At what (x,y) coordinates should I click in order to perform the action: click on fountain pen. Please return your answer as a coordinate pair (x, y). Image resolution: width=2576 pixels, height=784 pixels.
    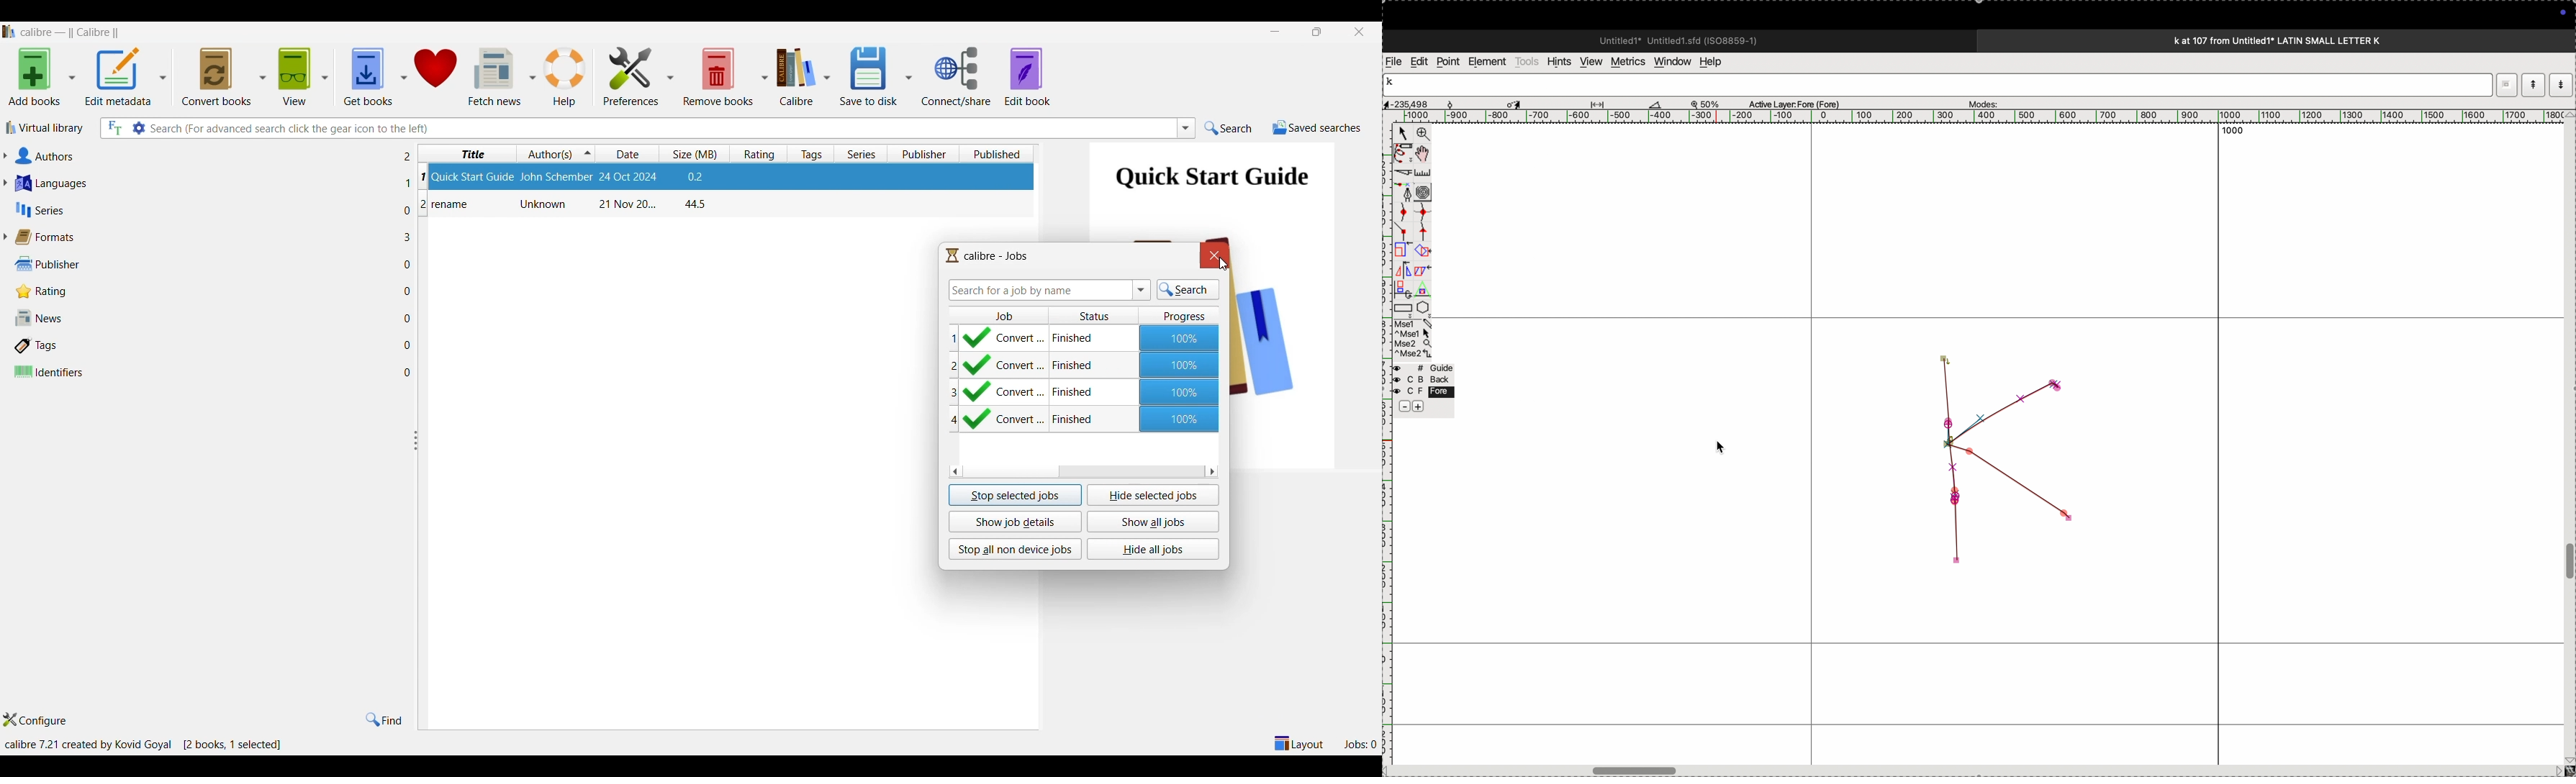
    Looking at the image, I should click on (1406, 192).